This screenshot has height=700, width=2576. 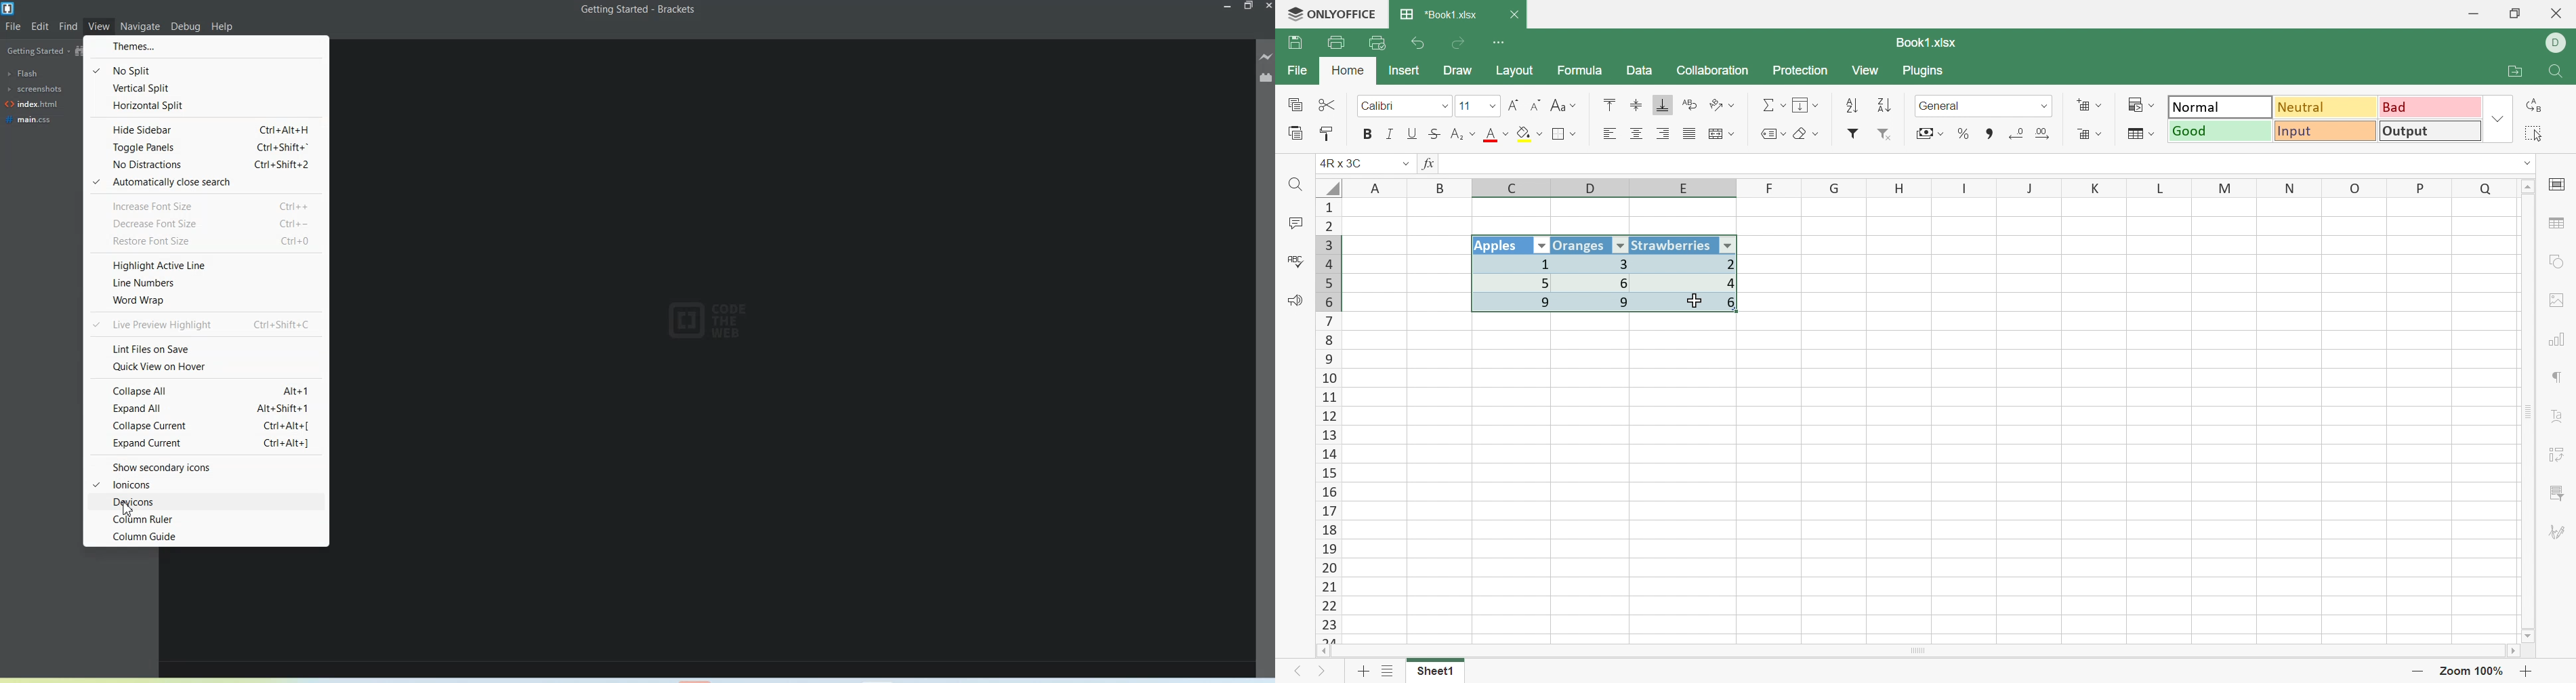 What do you see at coordinates (1922, 649) in the screenshot?
I see `horizontal Scroll bar` at bounding box center [1922, 649].